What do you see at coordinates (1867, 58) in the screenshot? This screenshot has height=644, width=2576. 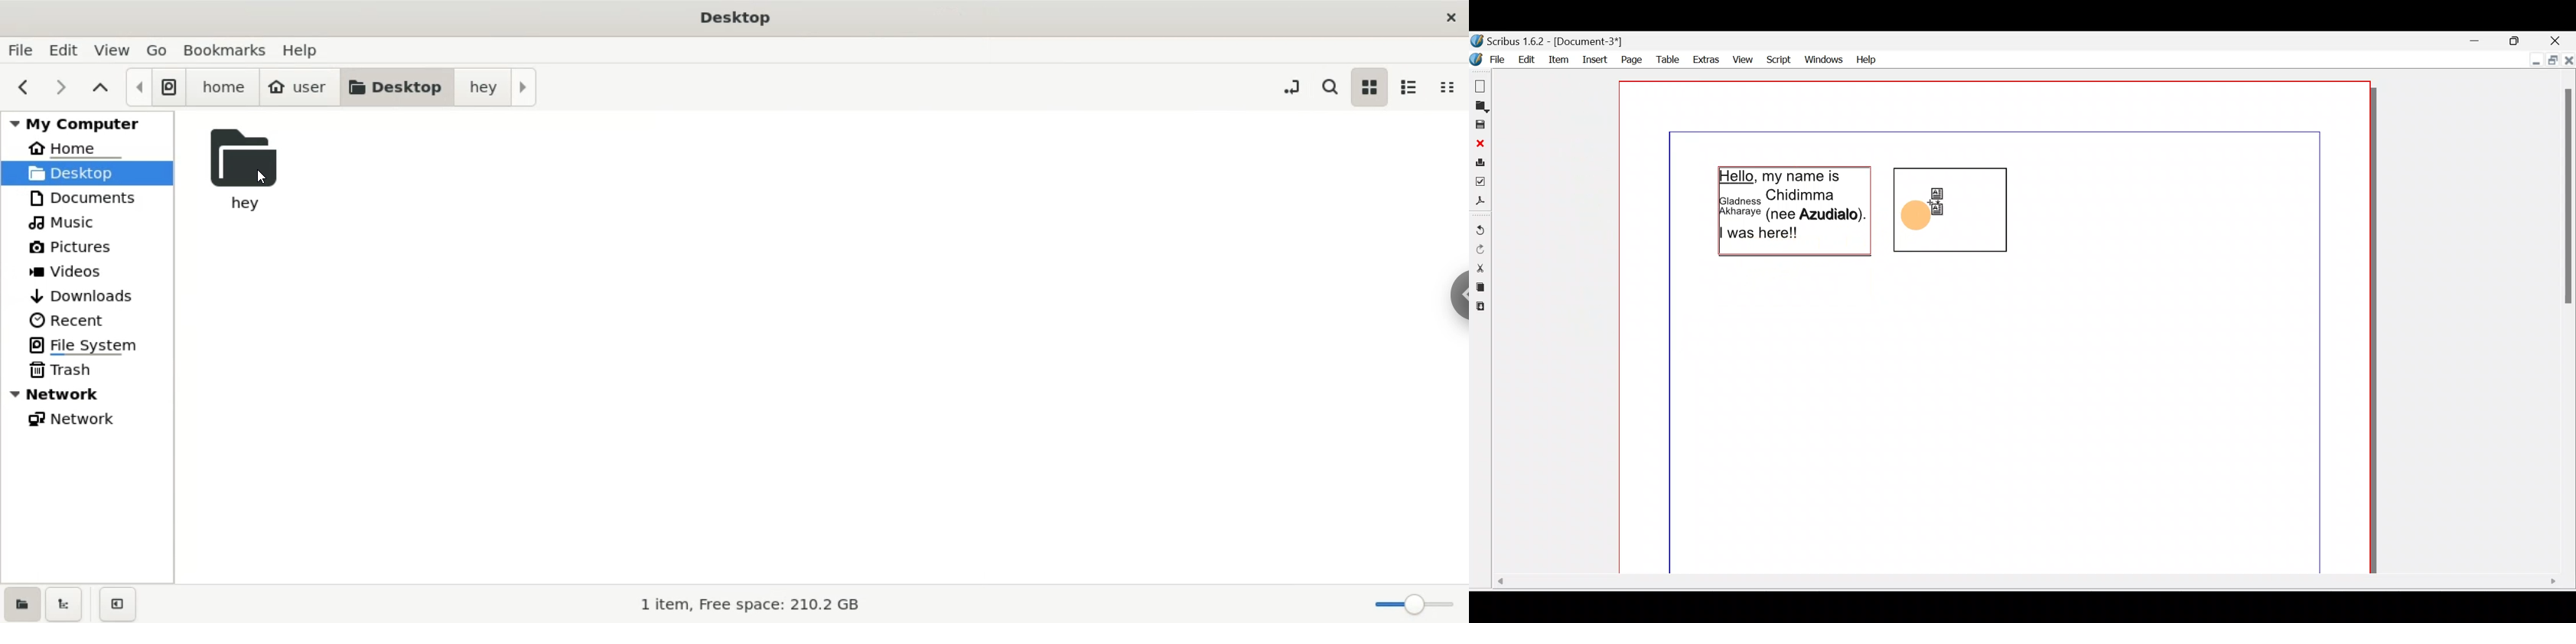 I see `Help` at bounding box center [1867, 58].